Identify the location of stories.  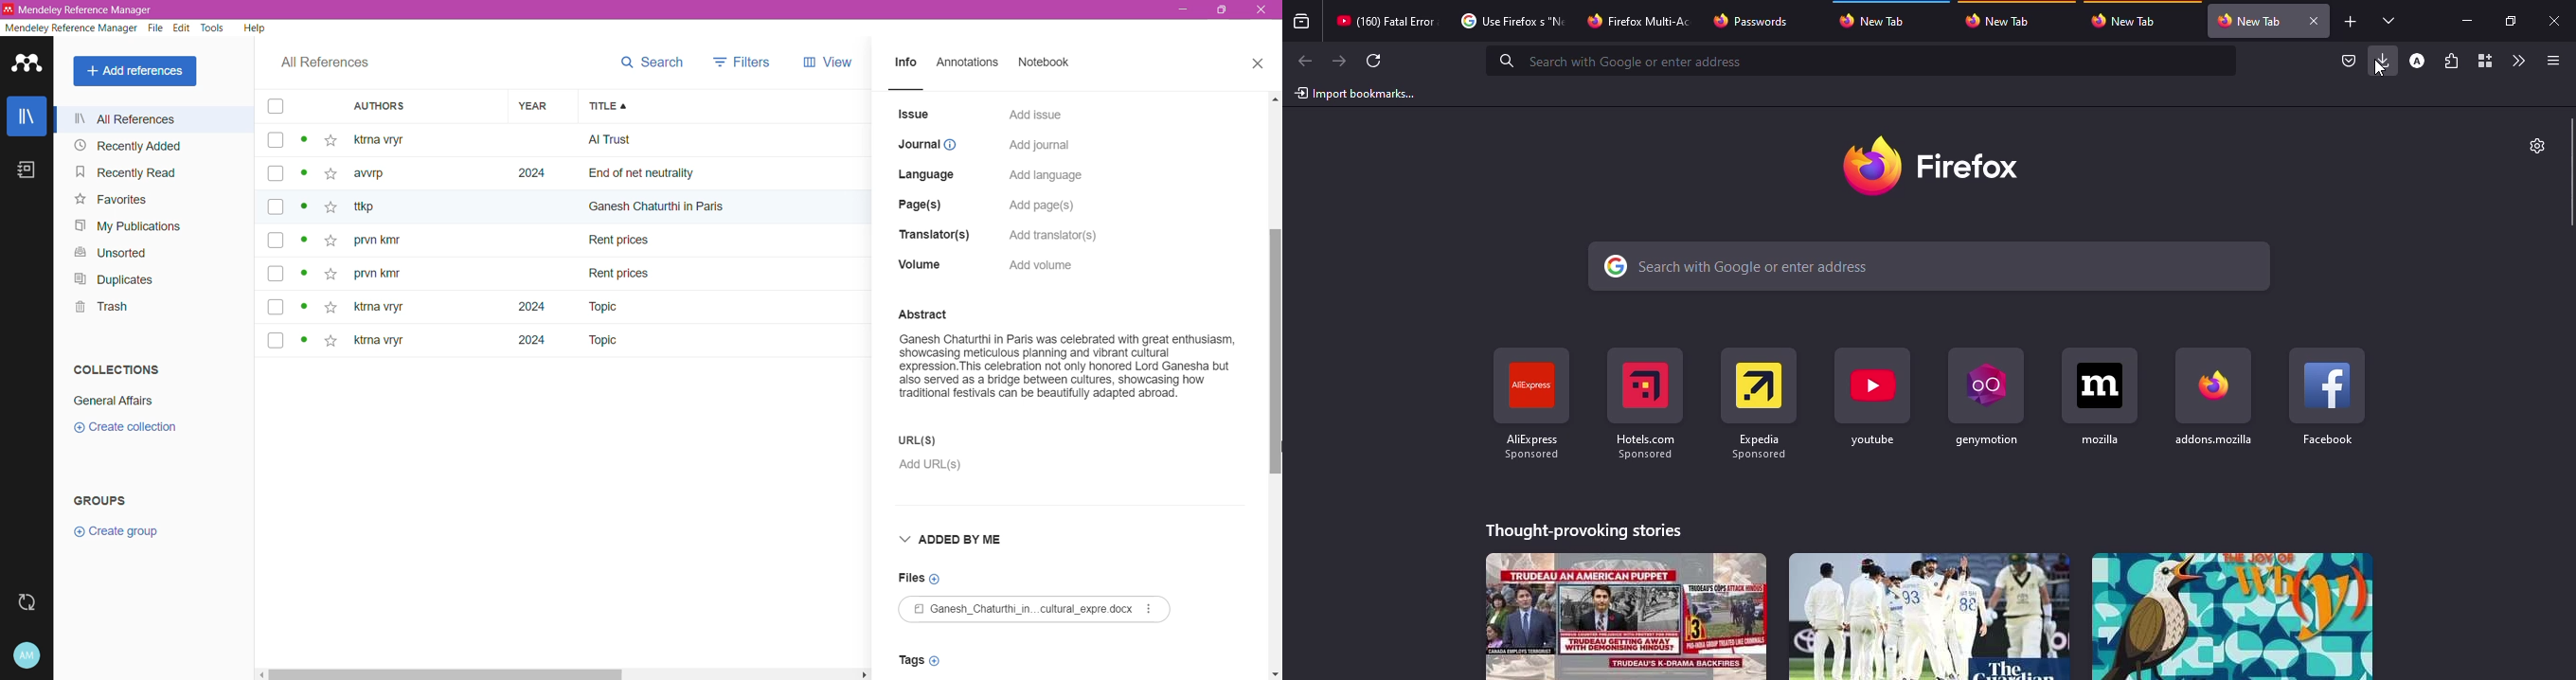
(1927, 616).